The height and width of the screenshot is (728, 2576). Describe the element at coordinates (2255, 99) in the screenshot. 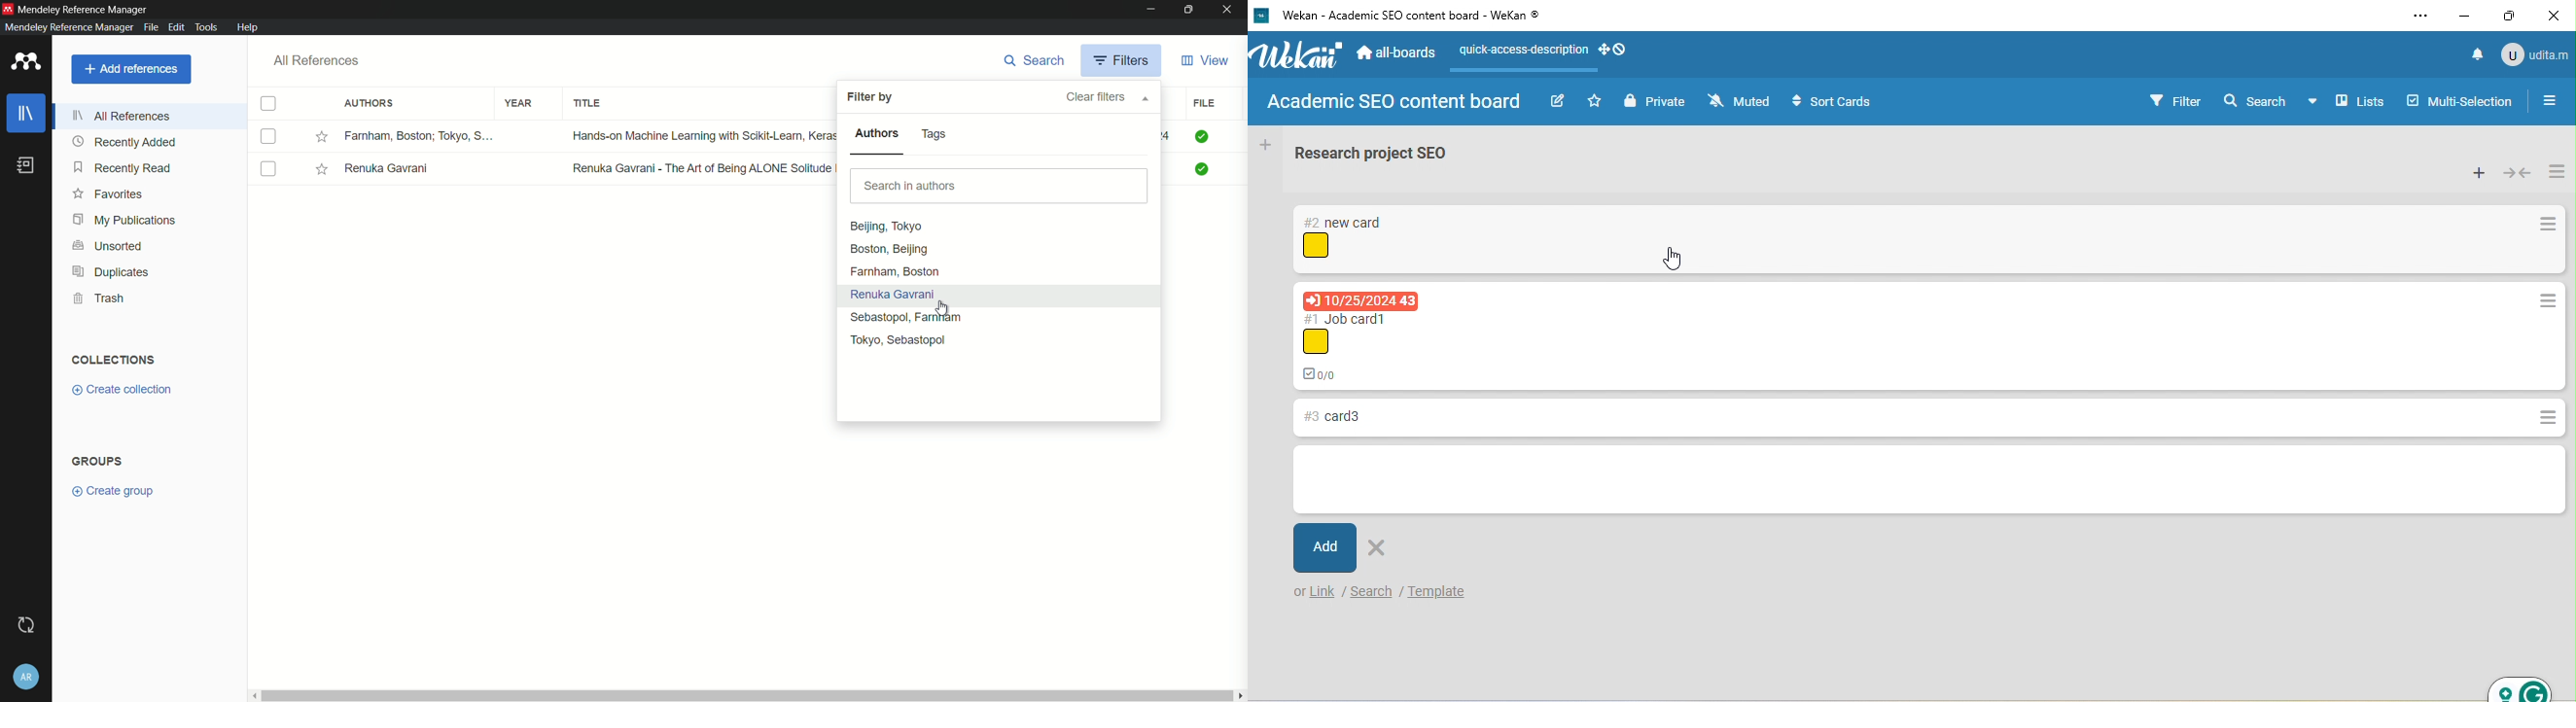

I see `search` at that location.